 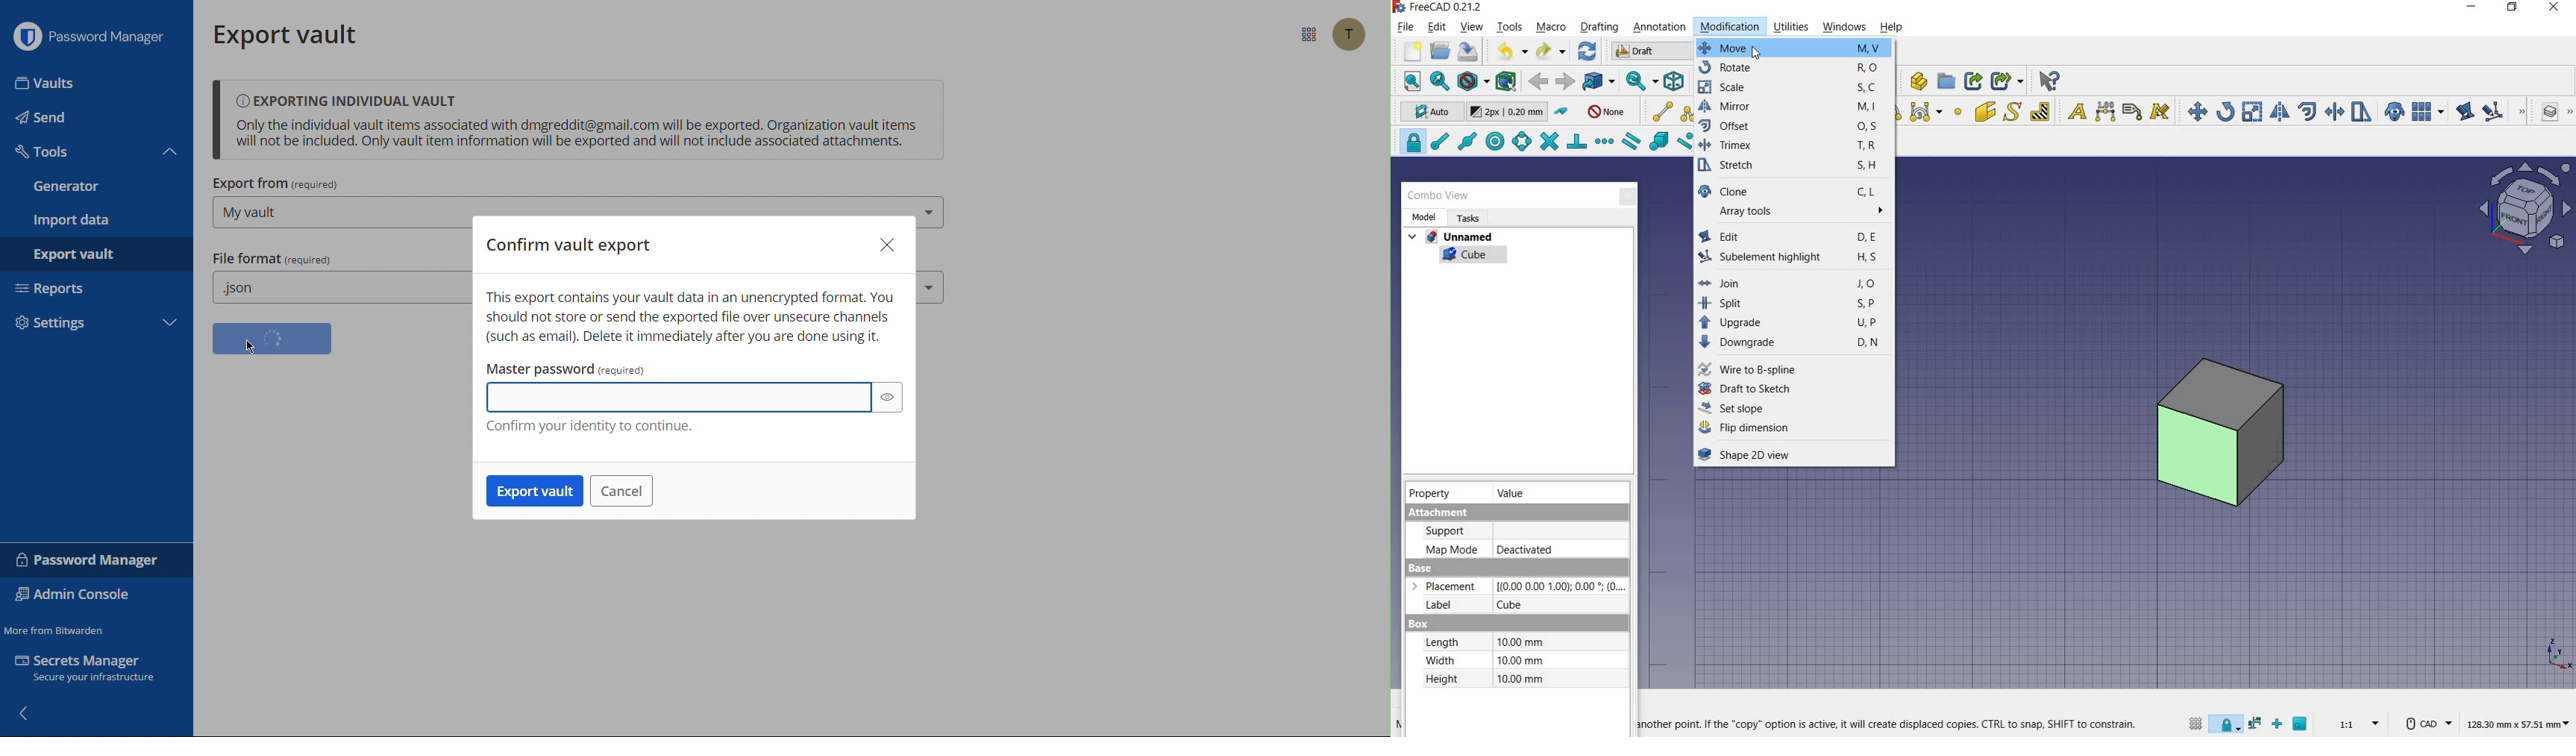 What do you see at coordinates (2041, 112) in the screenshot?
I see `hatch` at bounding box center [2041, 112].